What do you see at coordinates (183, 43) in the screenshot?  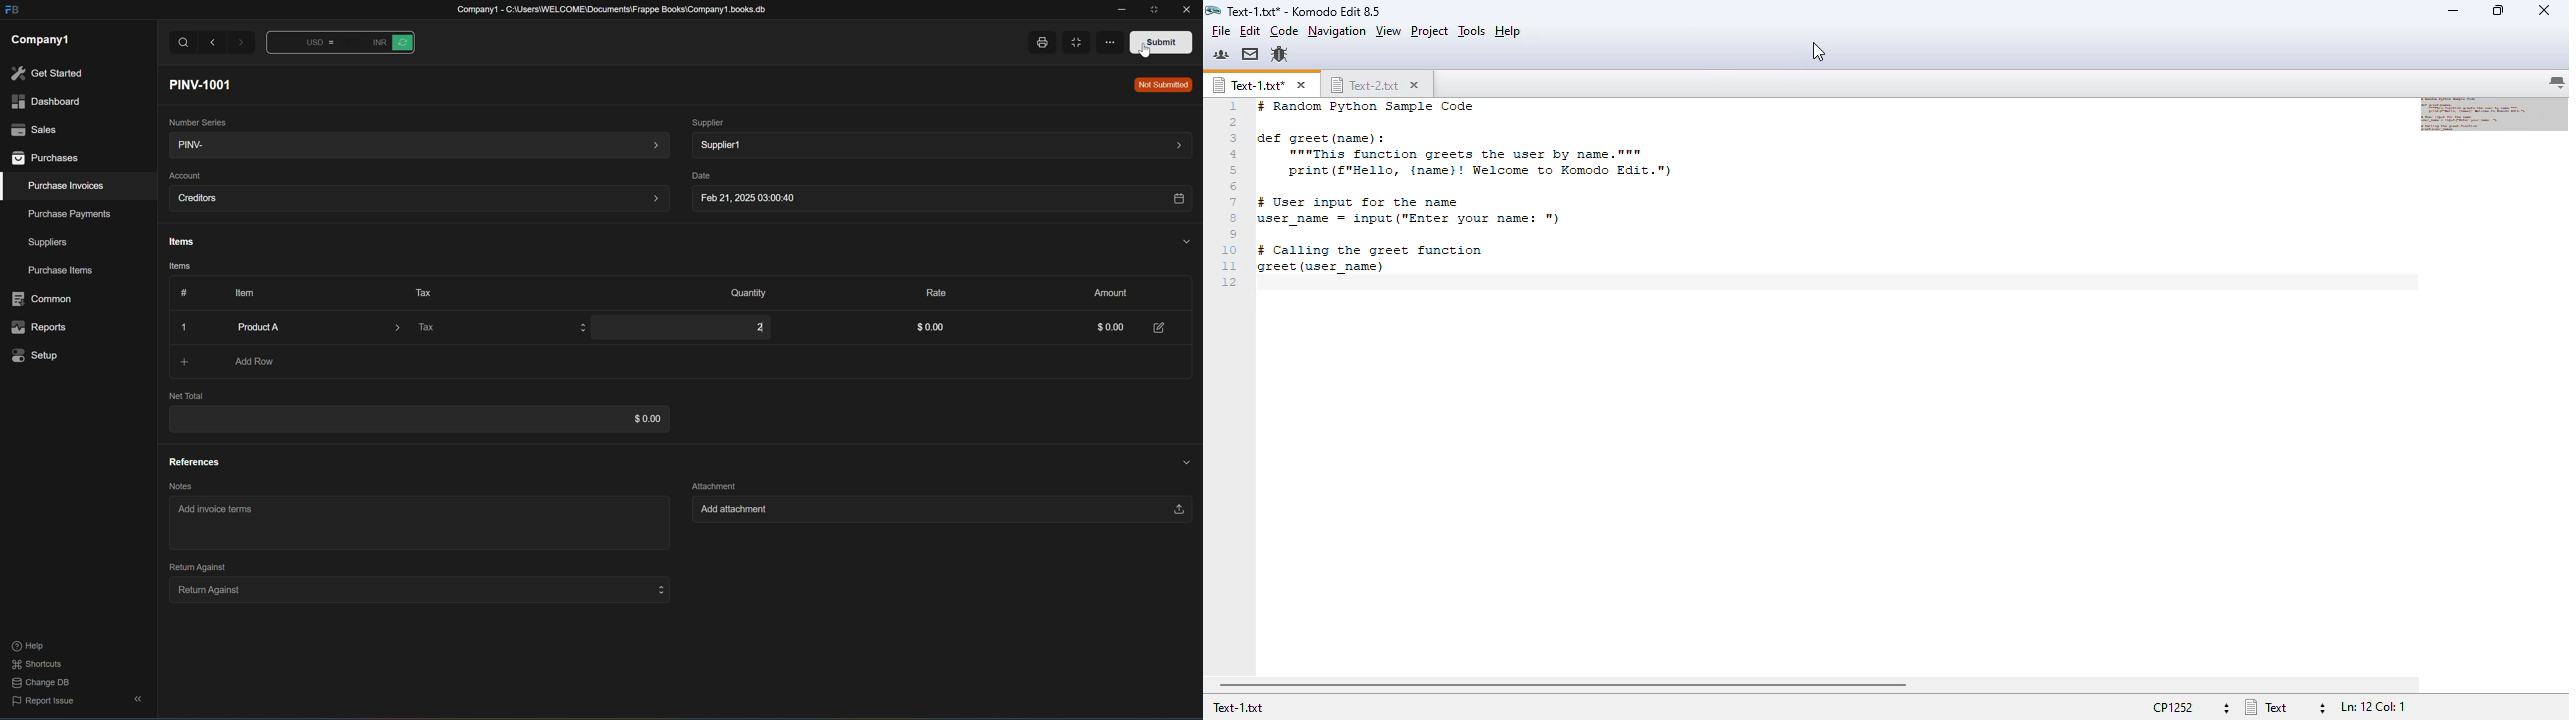 I see `Search` at bounding box center [183, 43].